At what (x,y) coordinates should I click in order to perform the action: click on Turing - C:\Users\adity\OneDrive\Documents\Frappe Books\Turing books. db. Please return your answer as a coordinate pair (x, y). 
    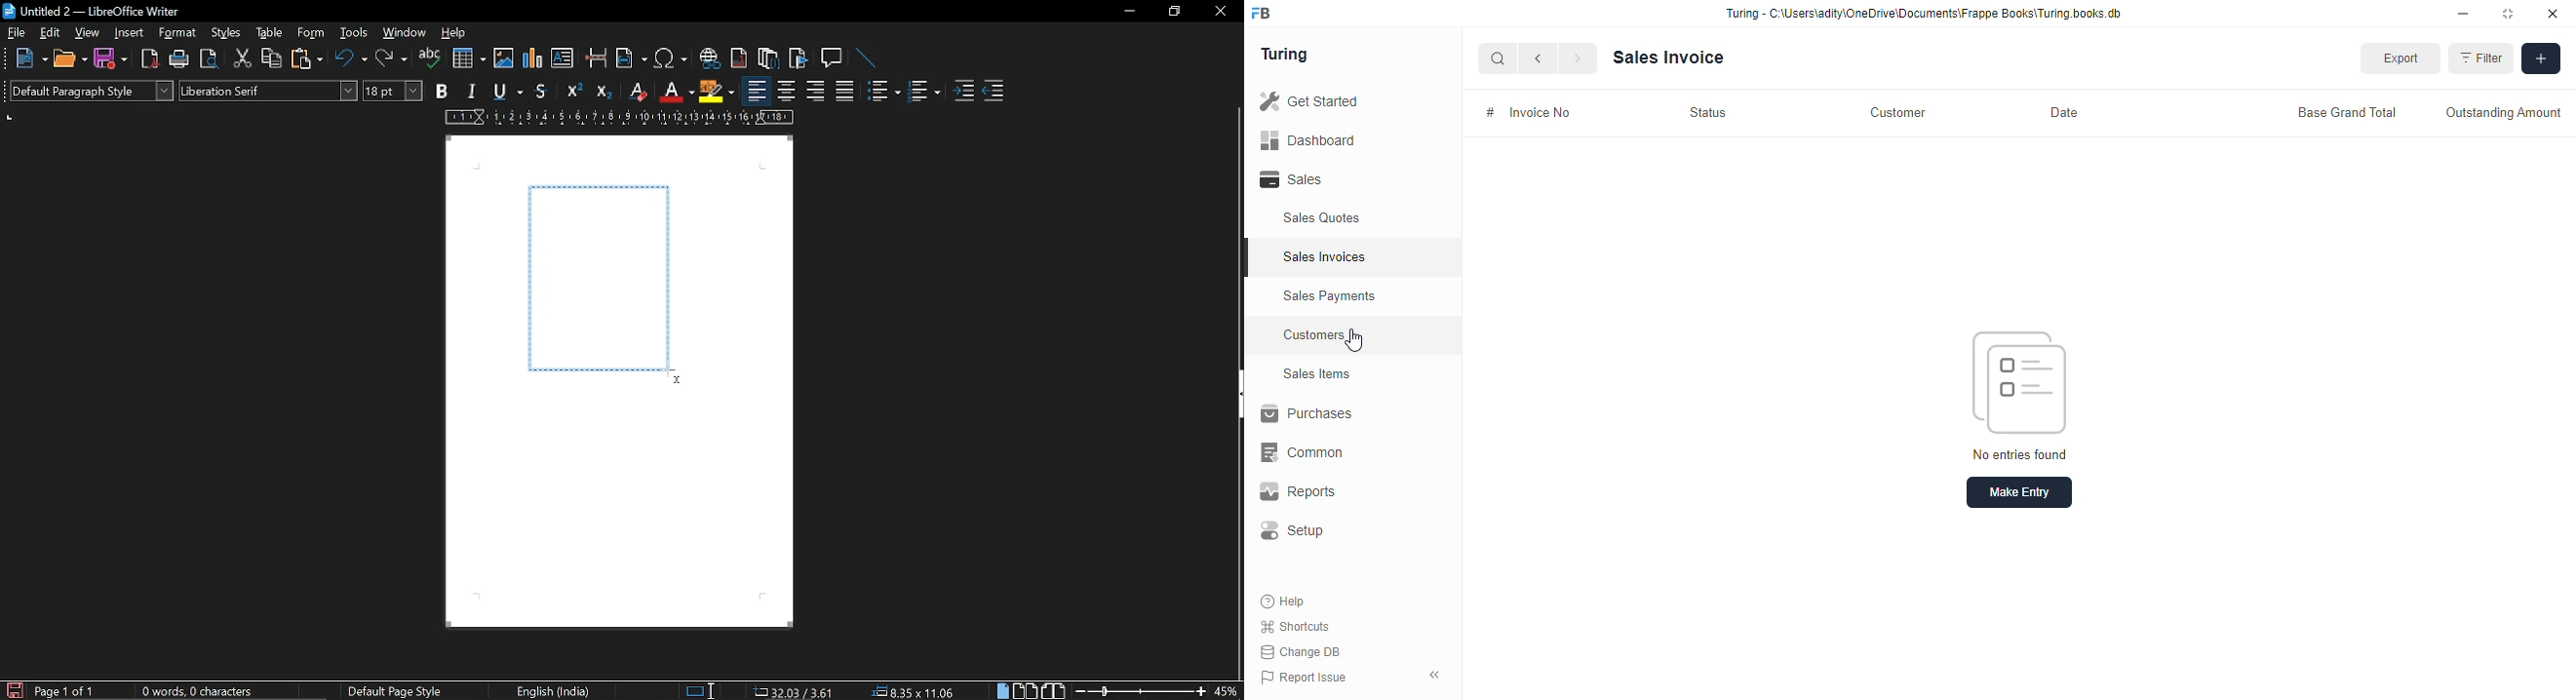
    Looking at the image, I should click on (1930, 16).